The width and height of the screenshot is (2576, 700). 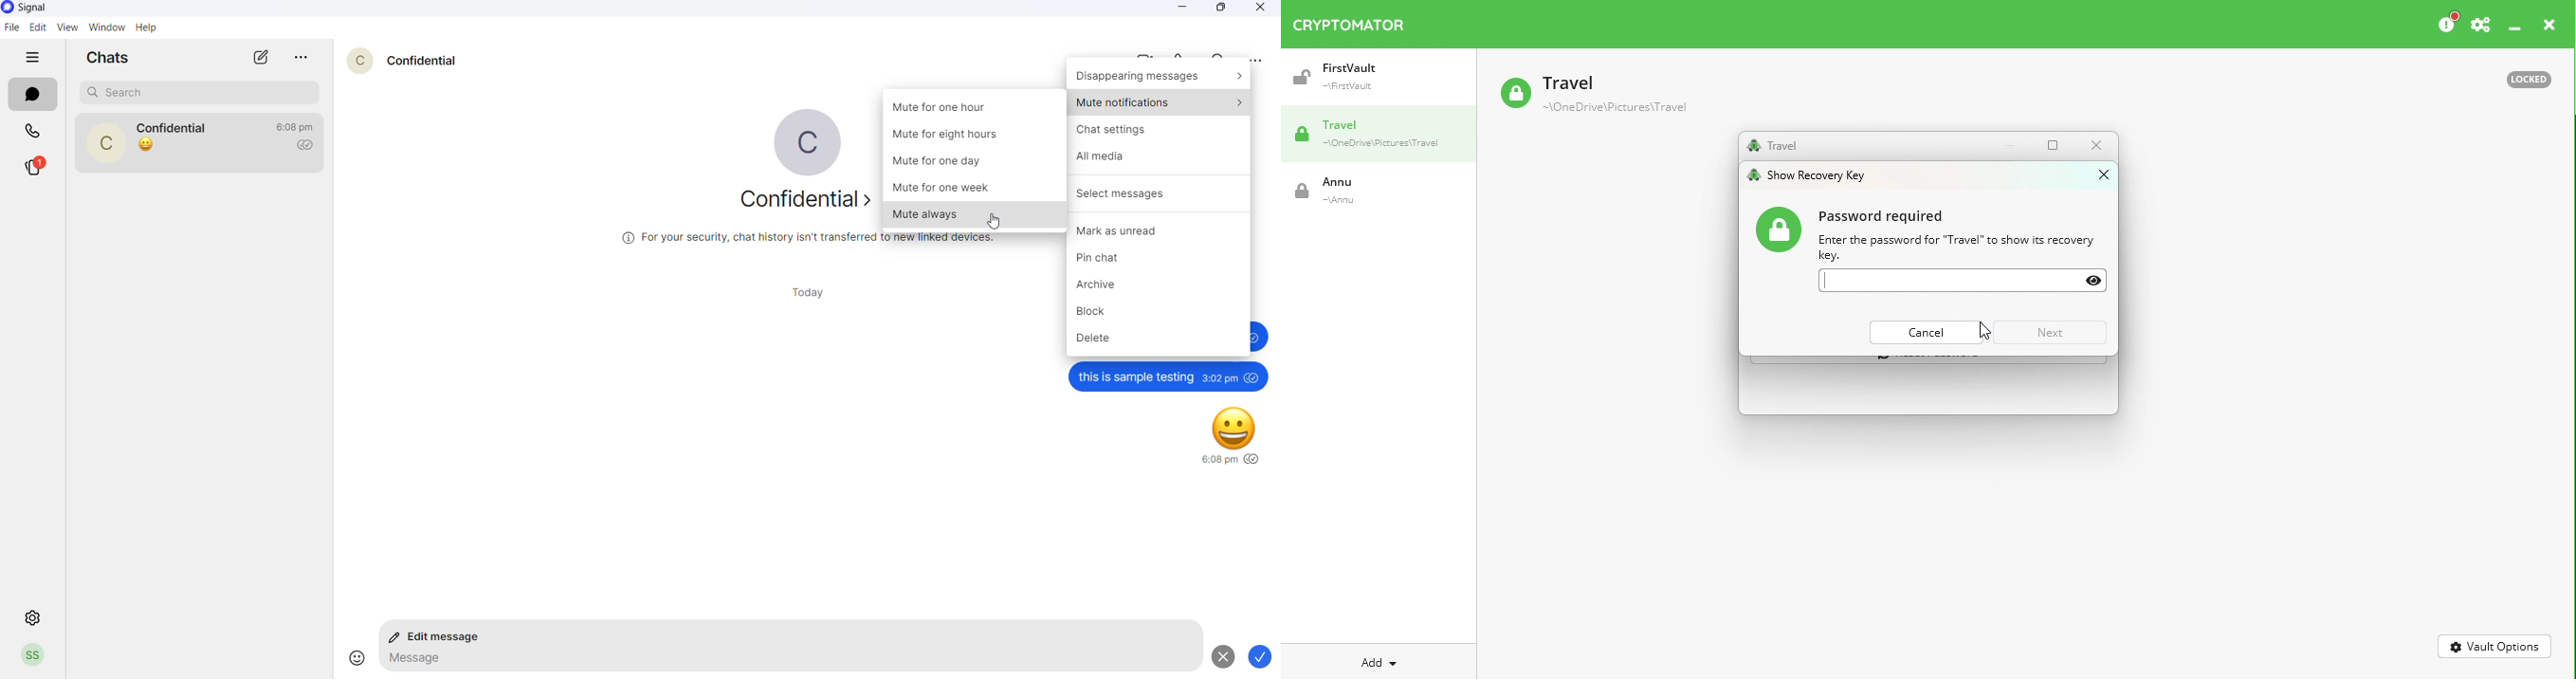 I want to click on maximize, so click(x=1224, y=10).